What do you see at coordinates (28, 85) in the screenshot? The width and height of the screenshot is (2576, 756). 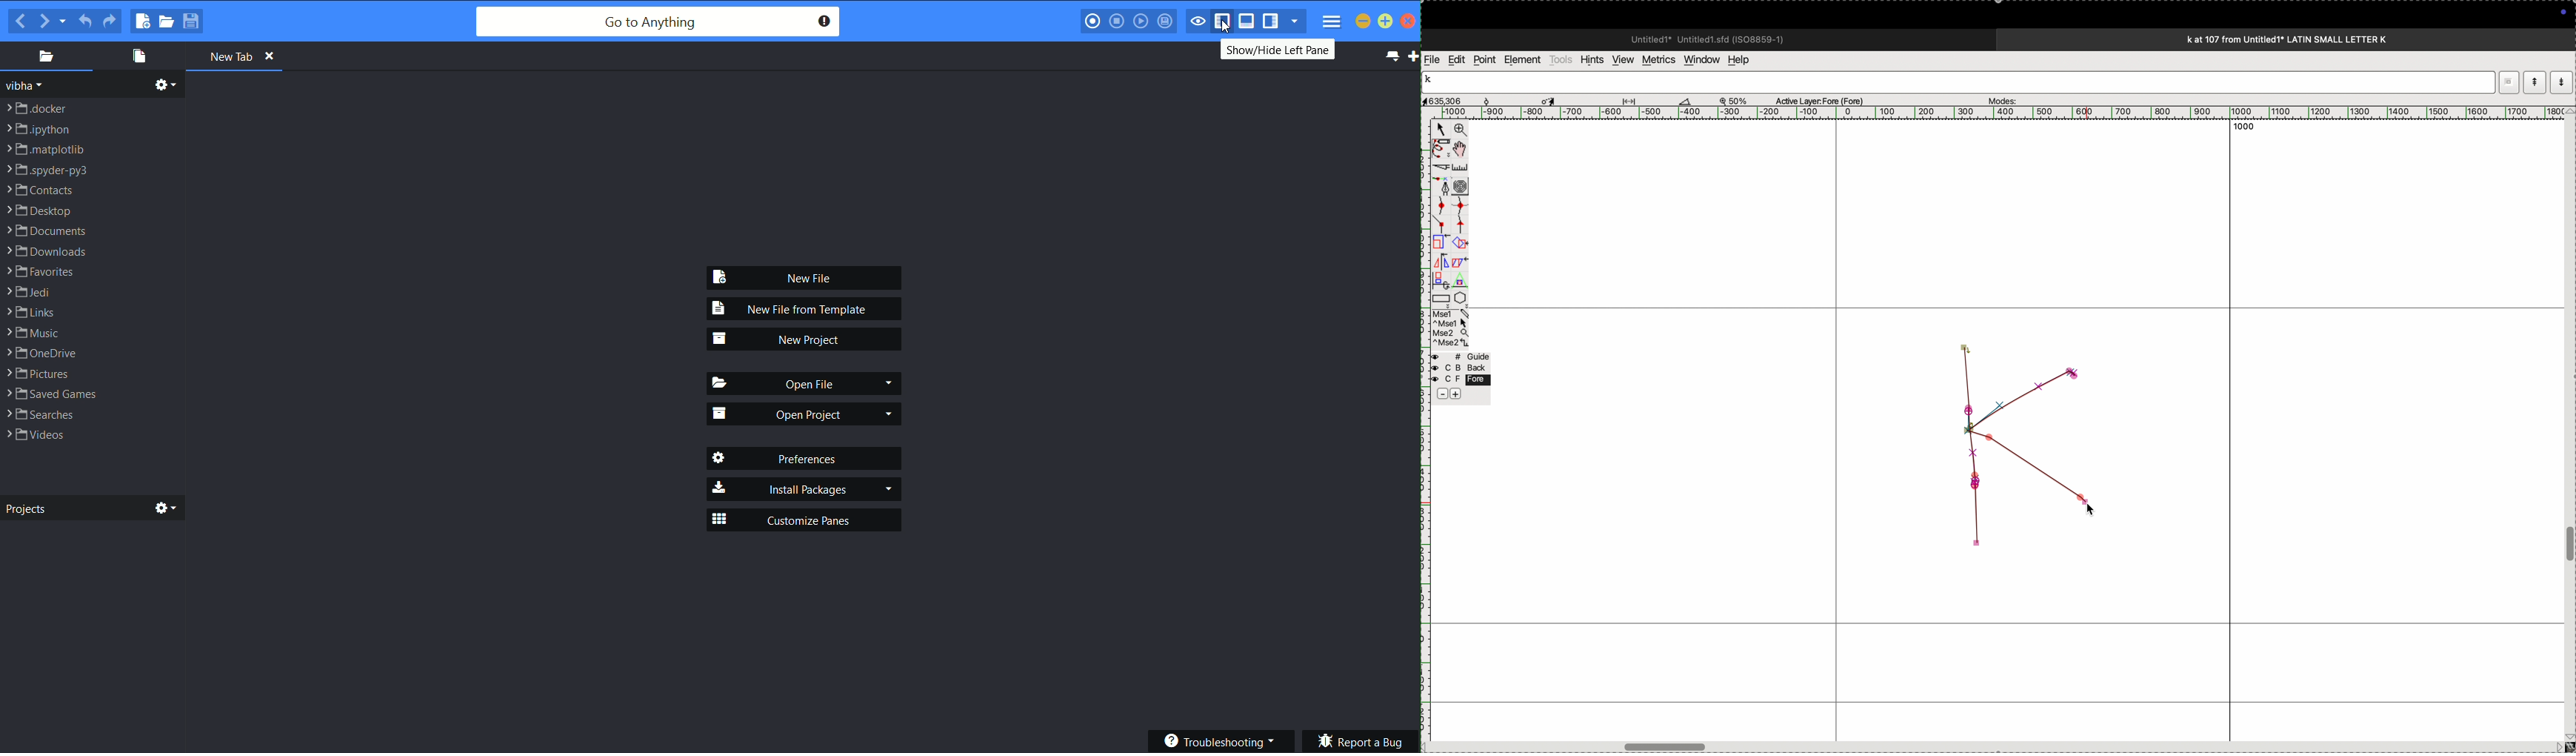 I see `user name` at bounding box center [28, 85].